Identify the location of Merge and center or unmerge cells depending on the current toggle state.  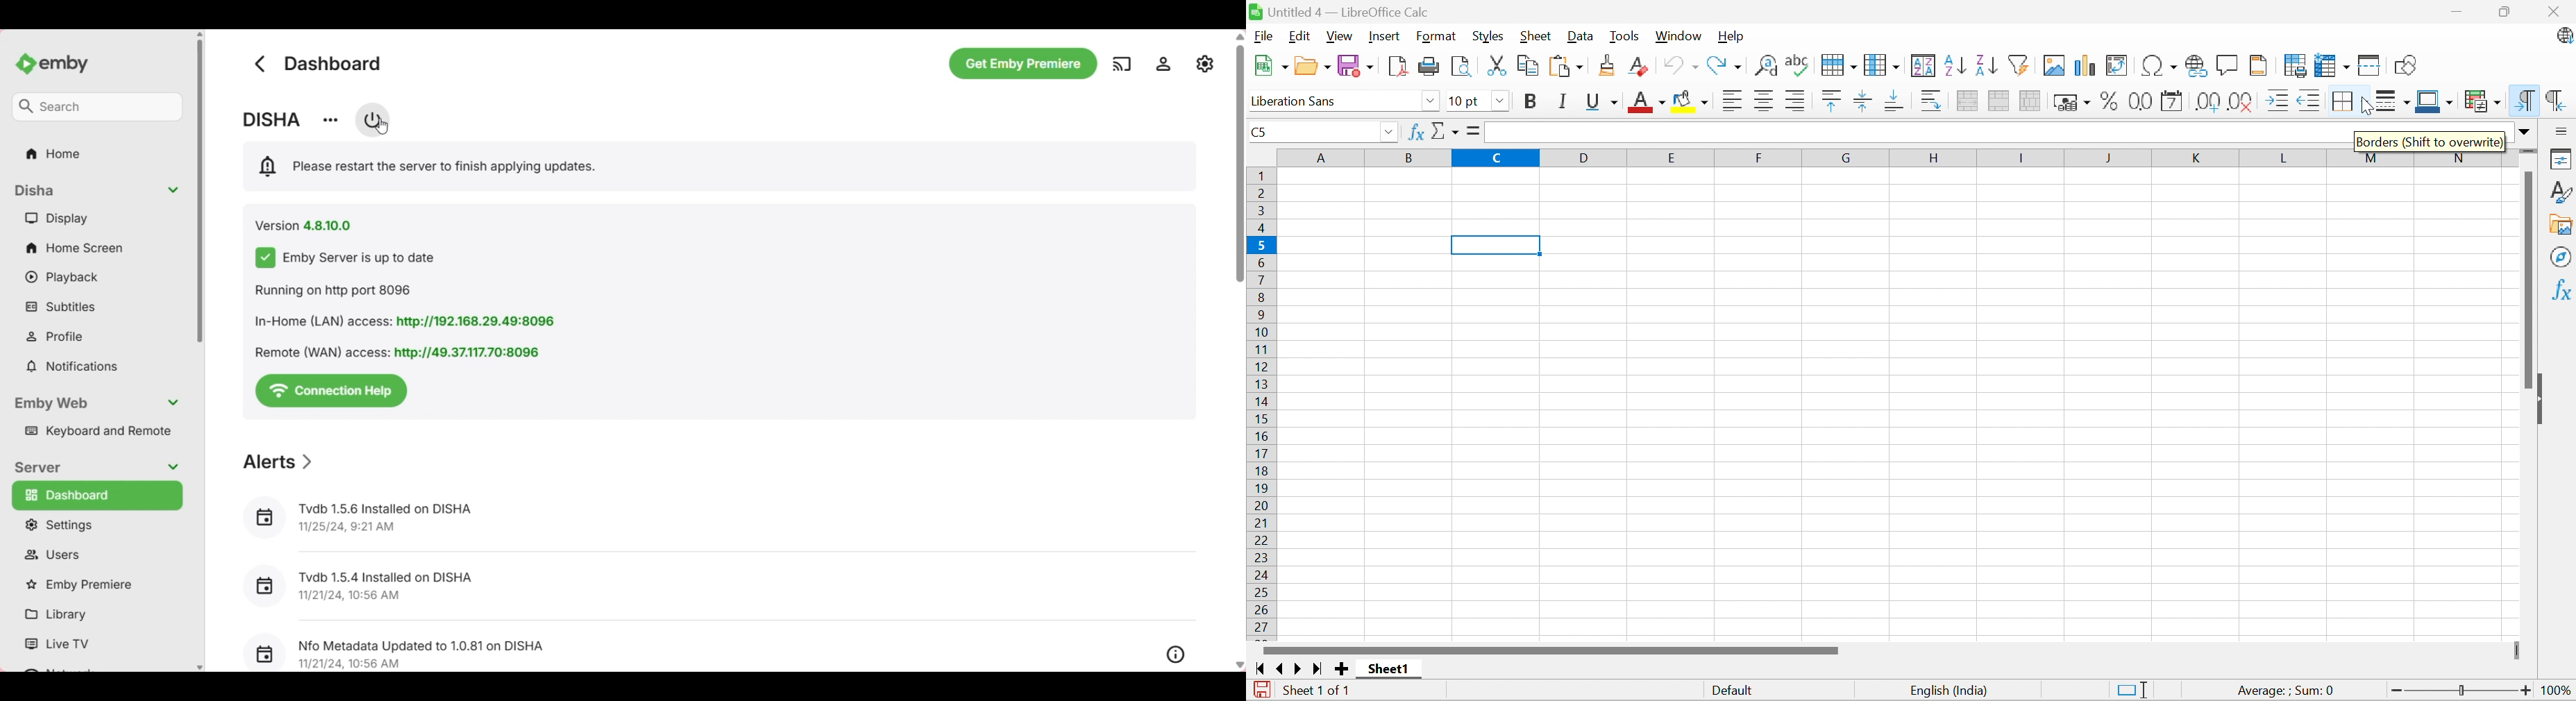
(1969, 101).